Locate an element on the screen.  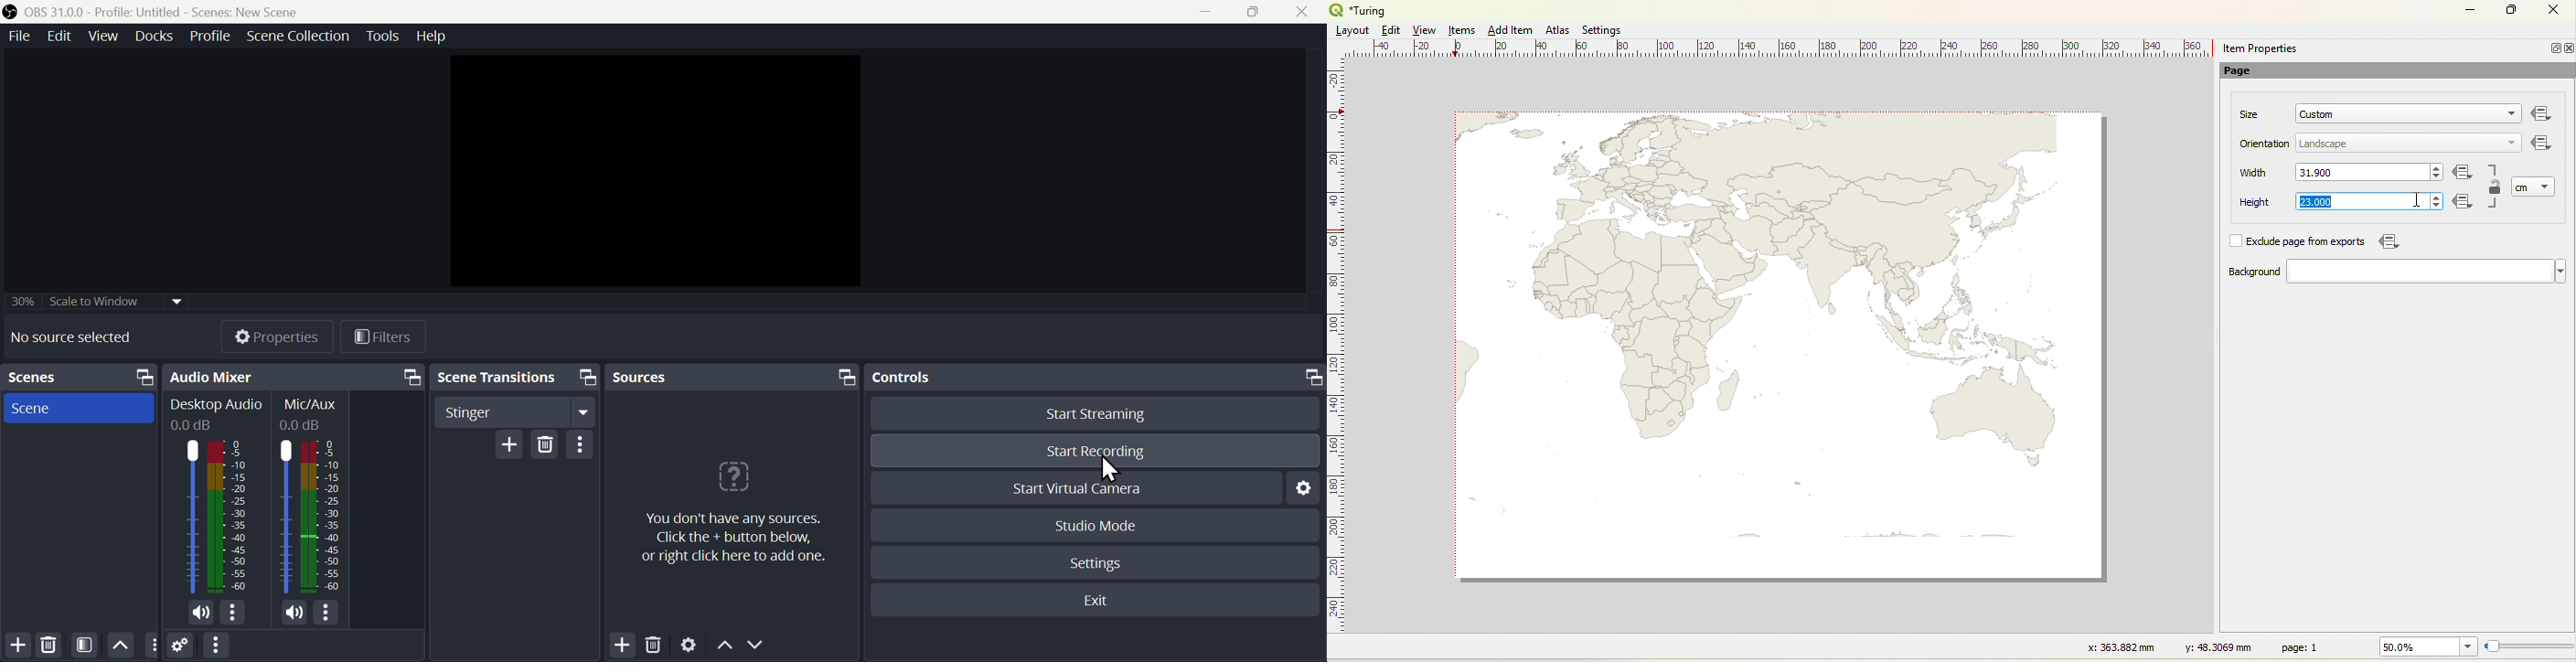
item properties is located at coordinates (2260, 48).